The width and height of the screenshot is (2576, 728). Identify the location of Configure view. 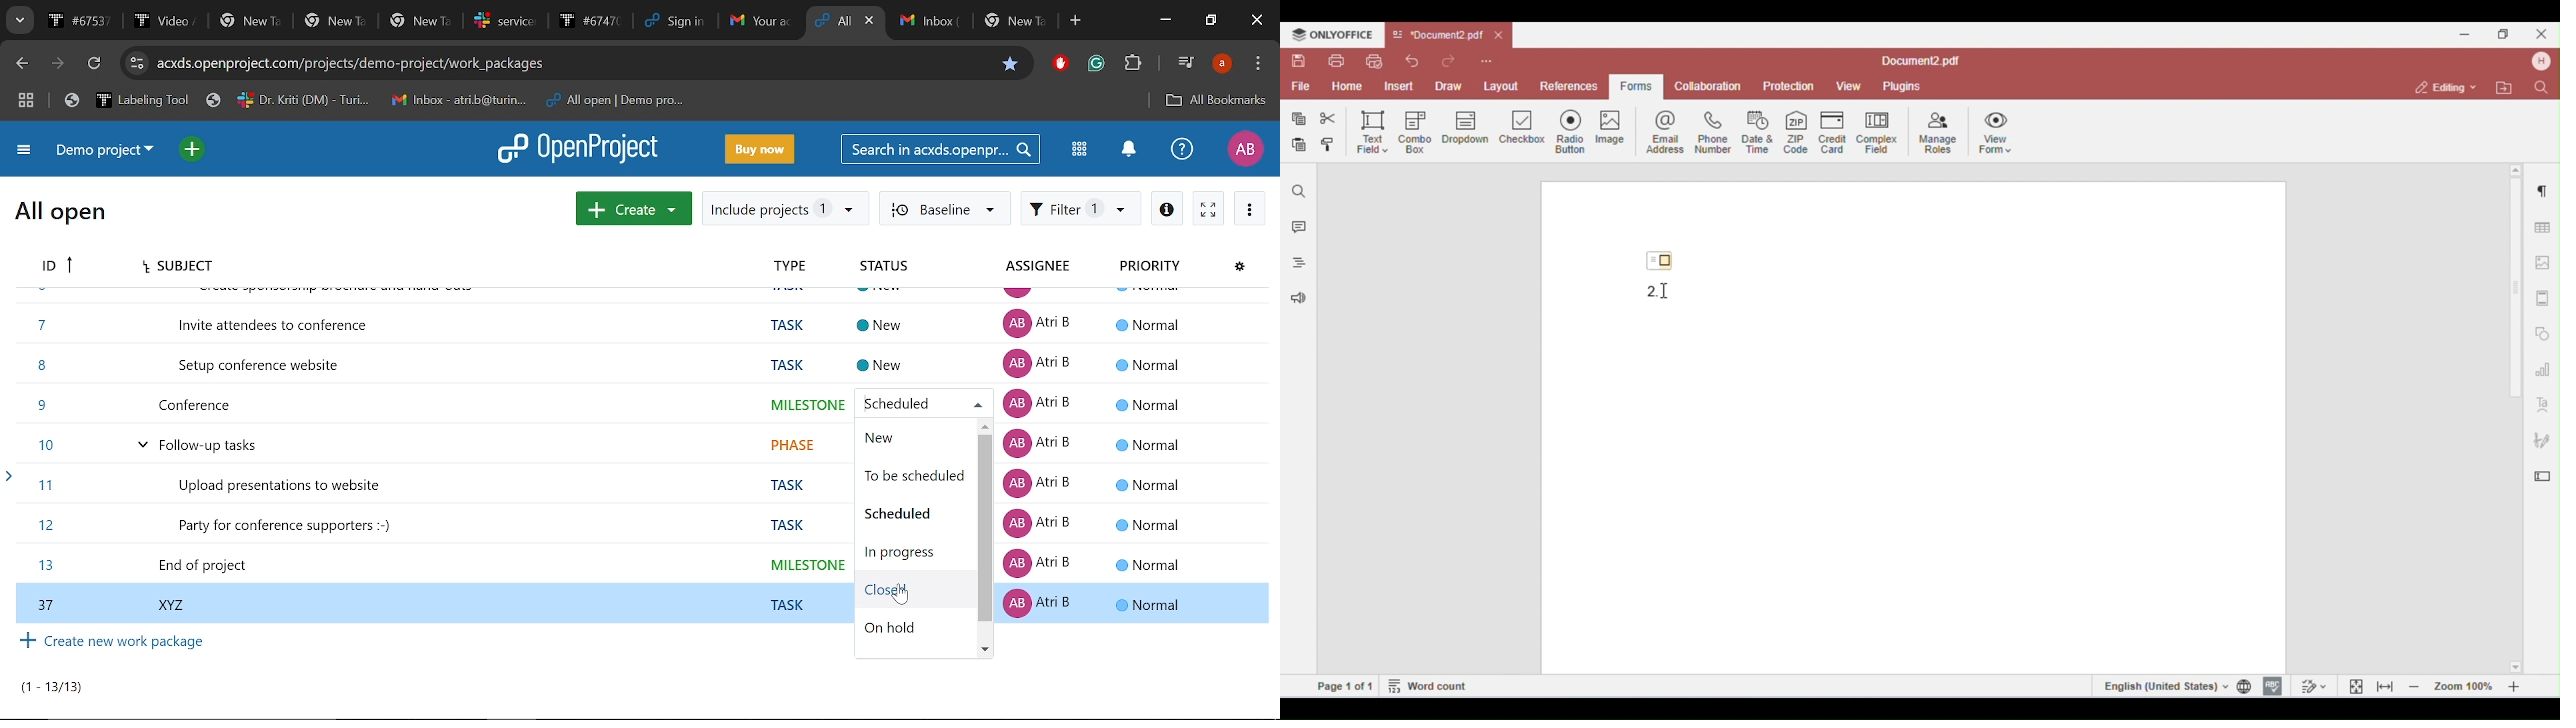
(1241, 265).